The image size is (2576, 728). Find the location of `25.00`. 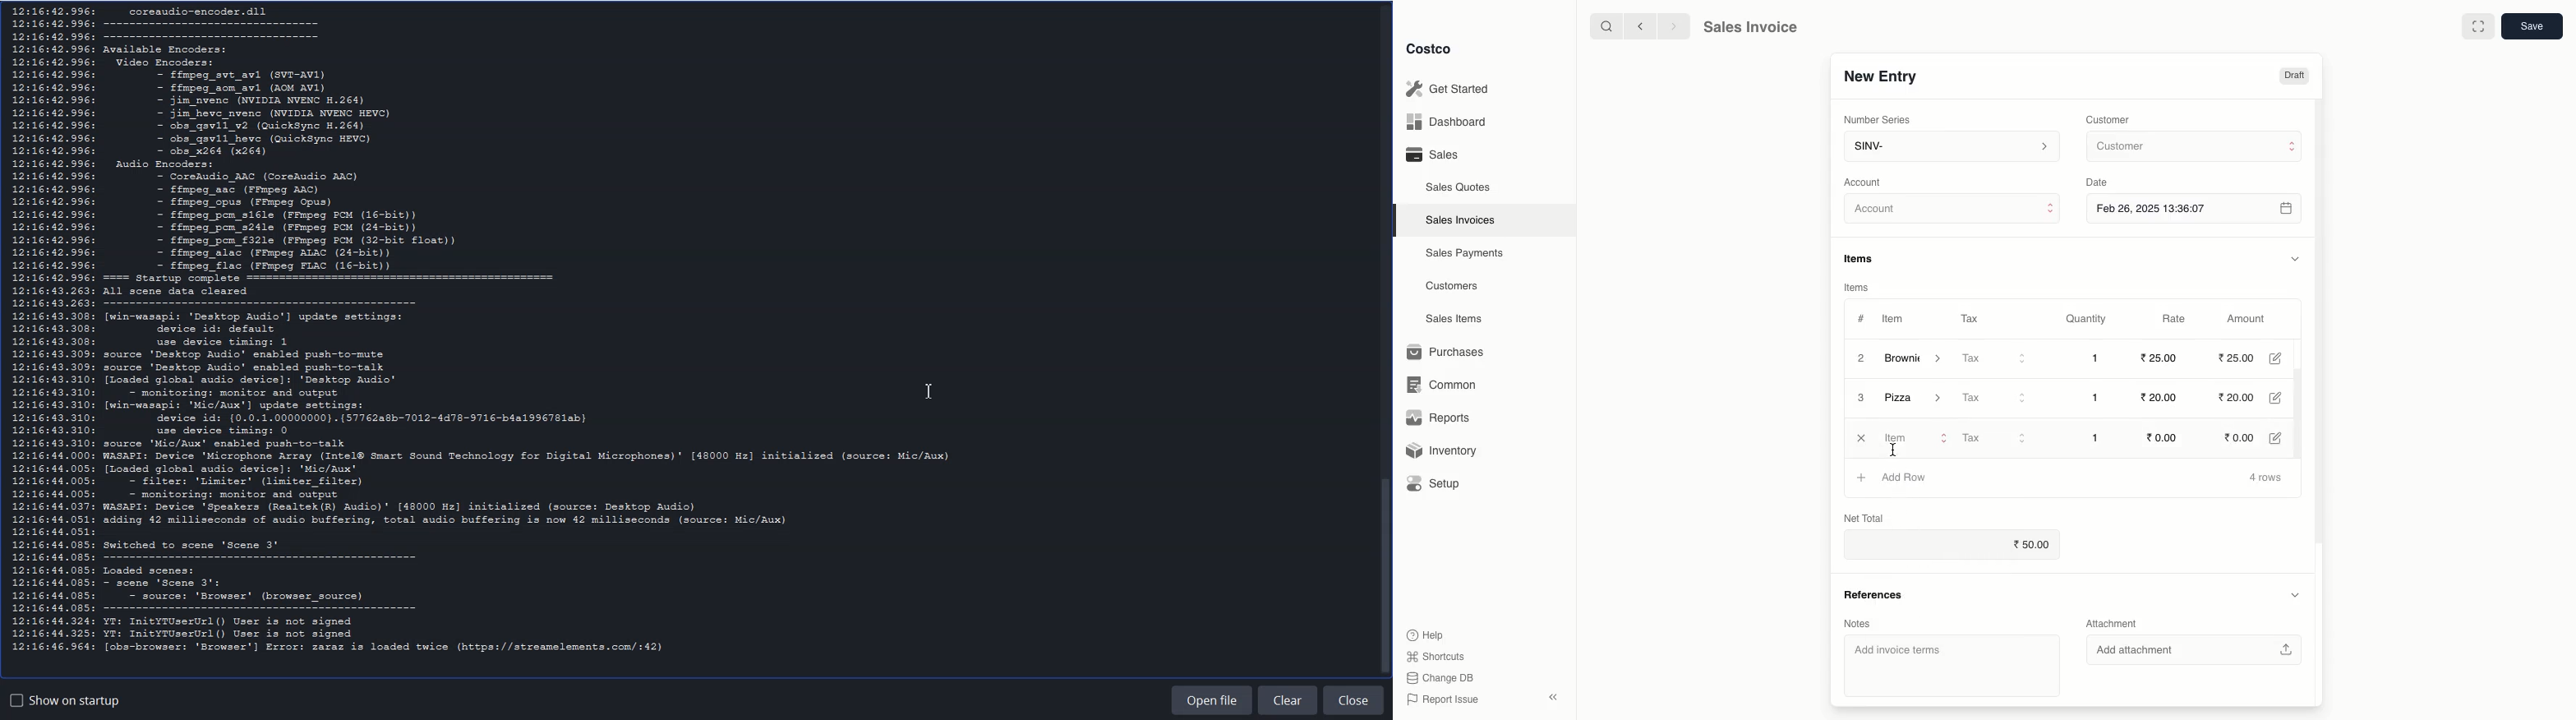

25.00 is located at coordinates (2163, 358).